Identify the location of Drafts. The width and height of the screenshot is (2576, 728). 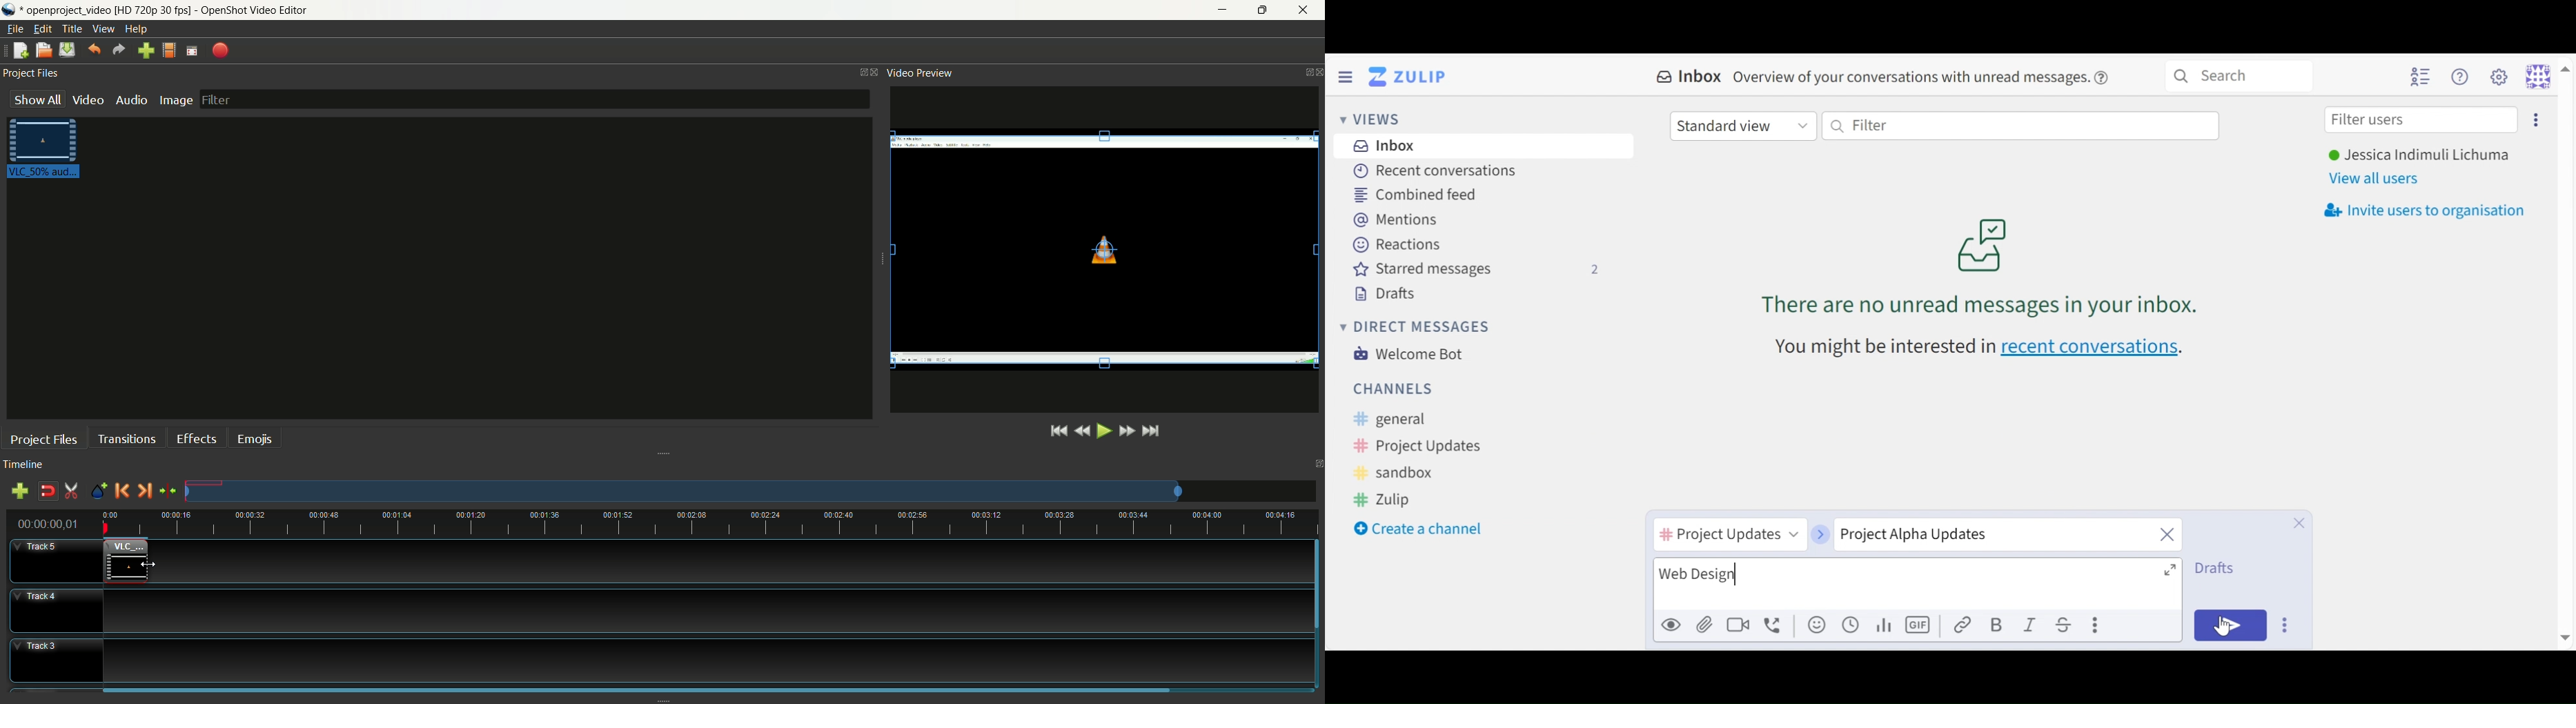
(2218, 568).